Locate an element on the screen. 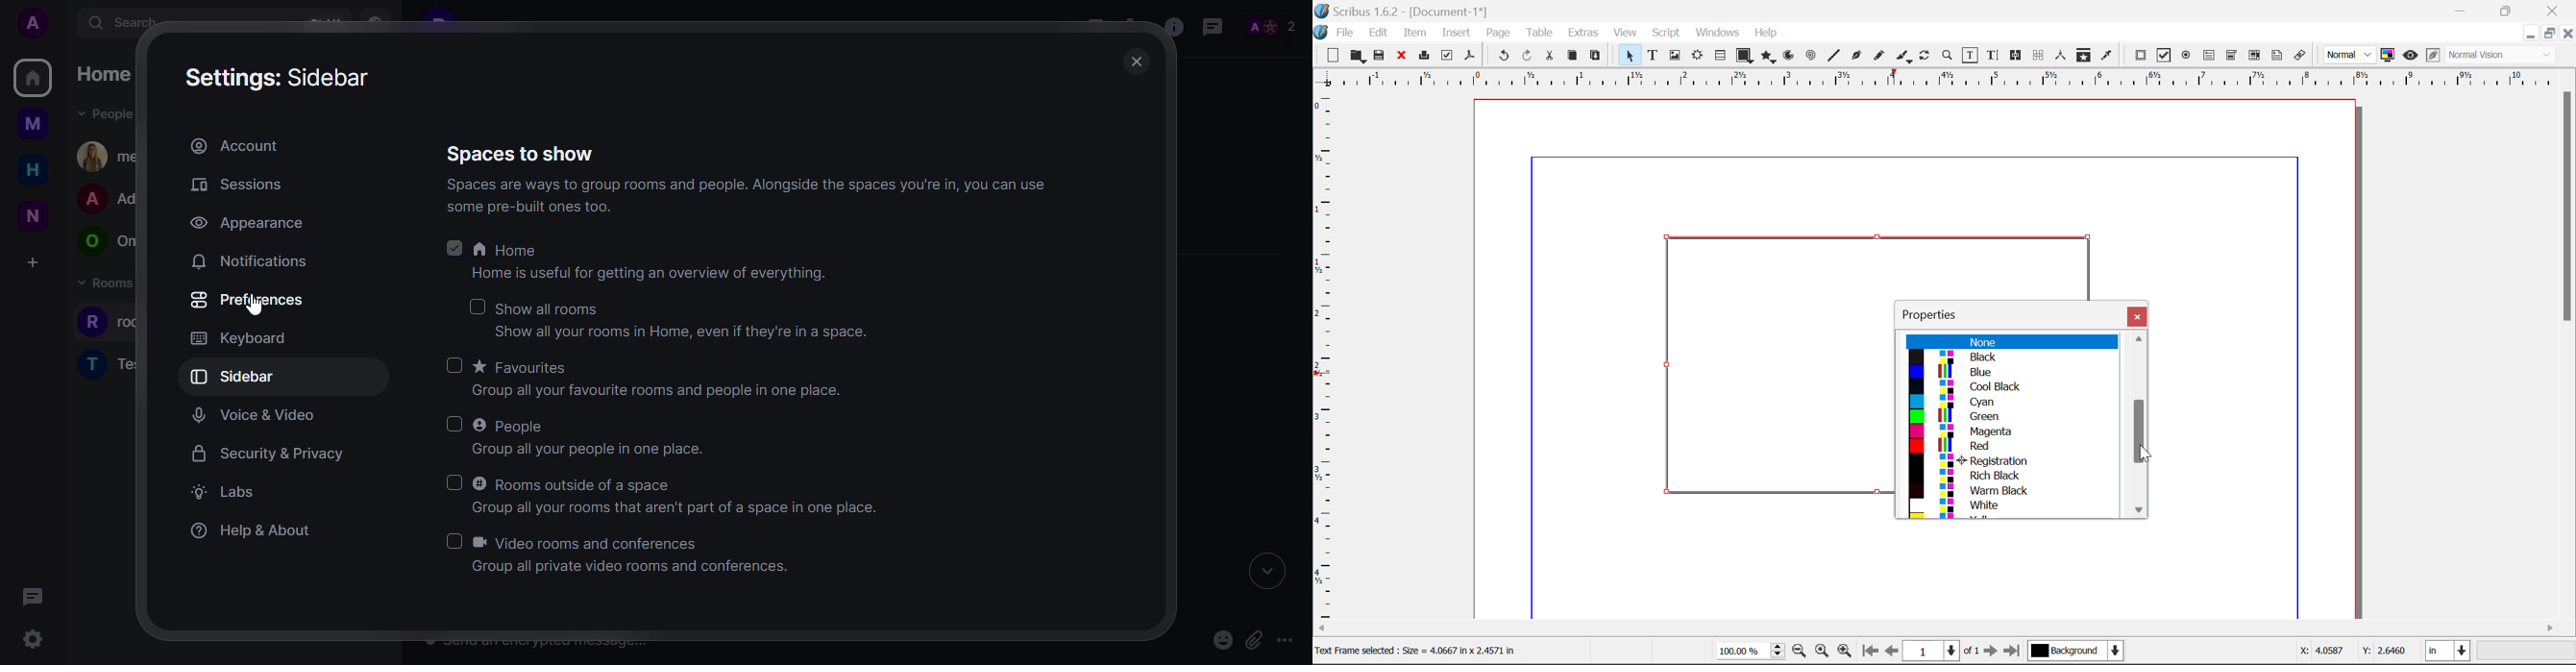  Last Page is located at coordinates (2014, 652).